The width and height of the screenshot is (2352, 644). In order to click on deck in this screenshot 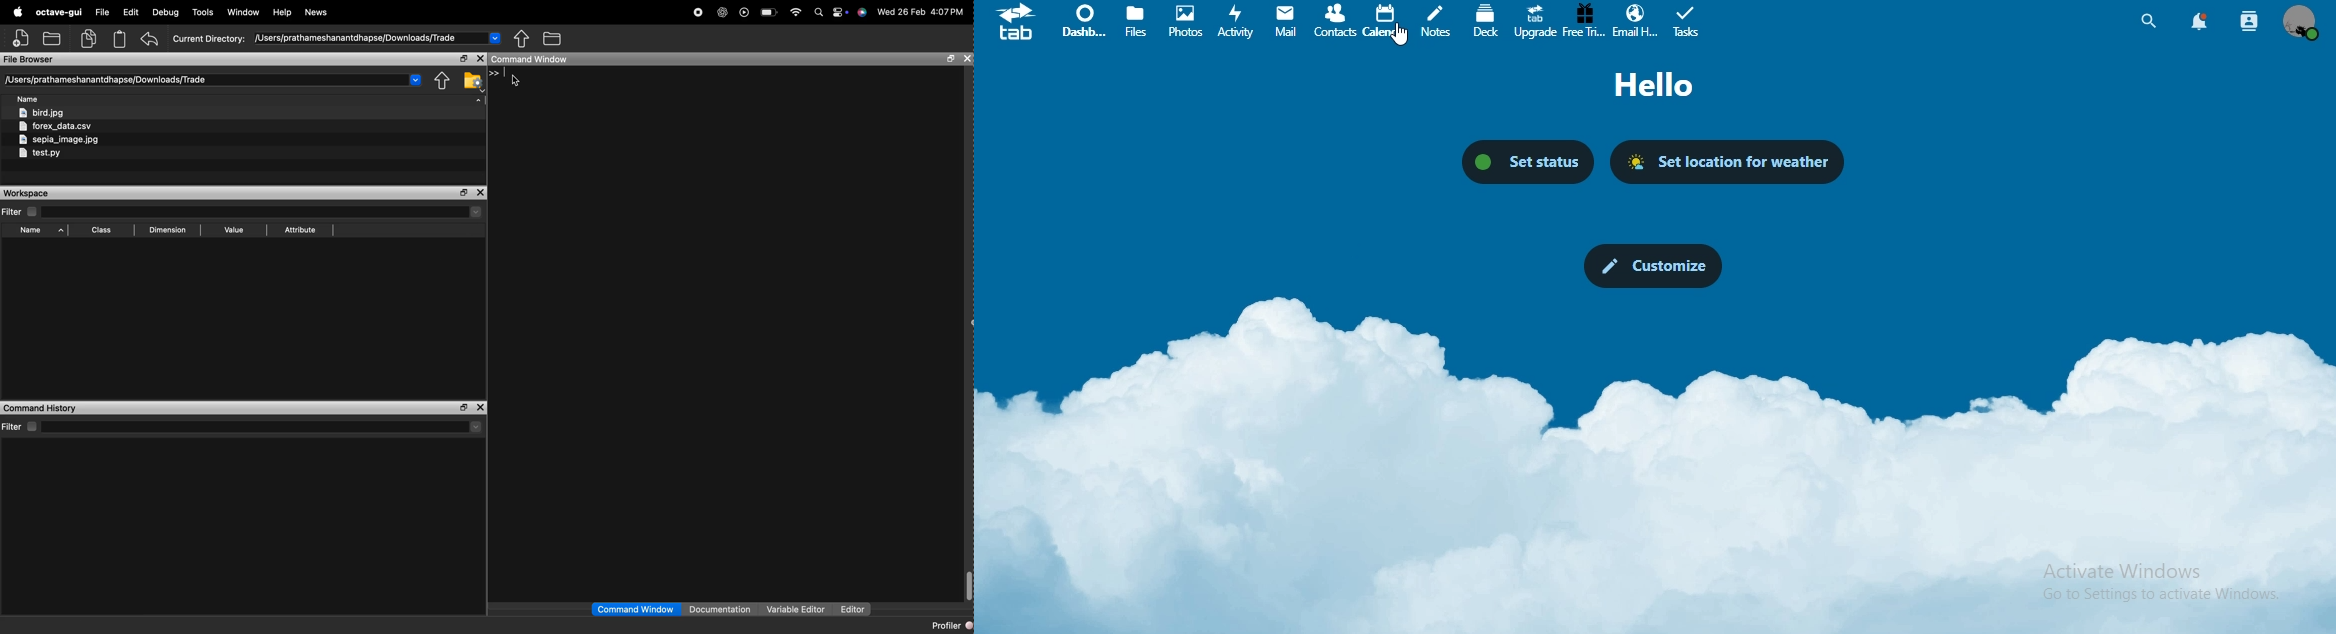, I will do `click(1486, 20)`.